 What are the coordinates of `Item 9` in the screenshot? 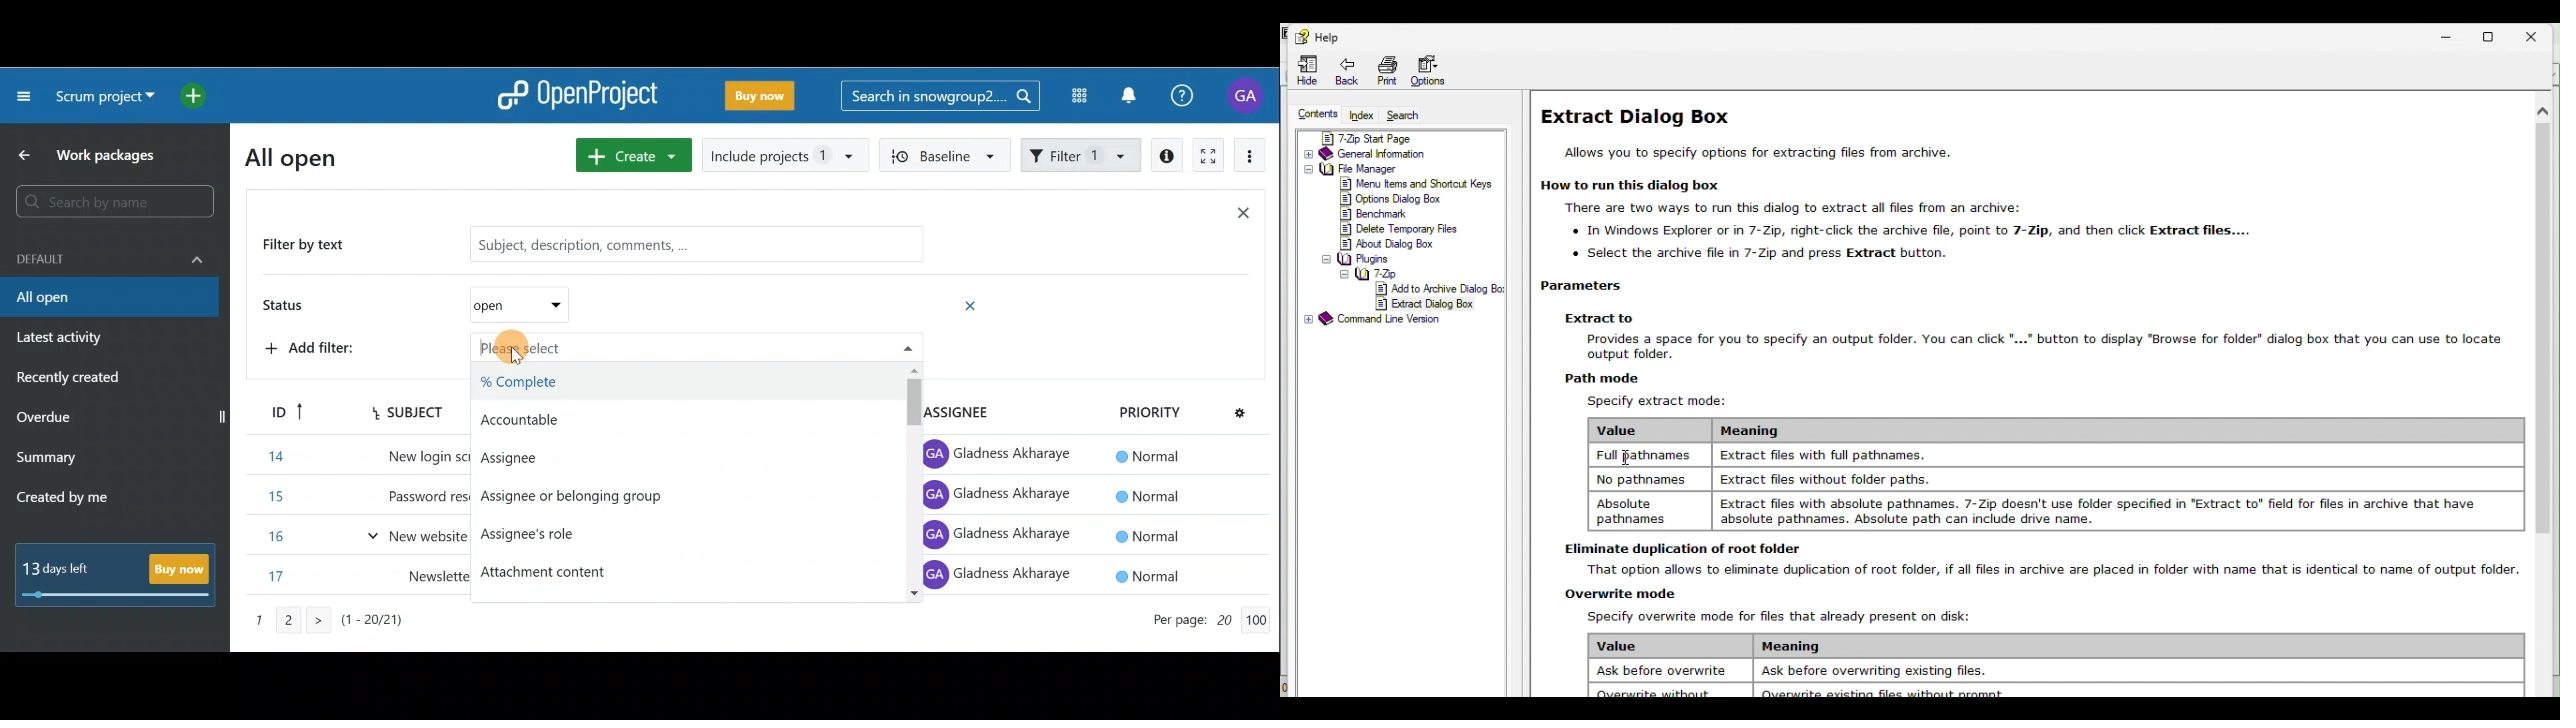 It's located at (1072, 579).